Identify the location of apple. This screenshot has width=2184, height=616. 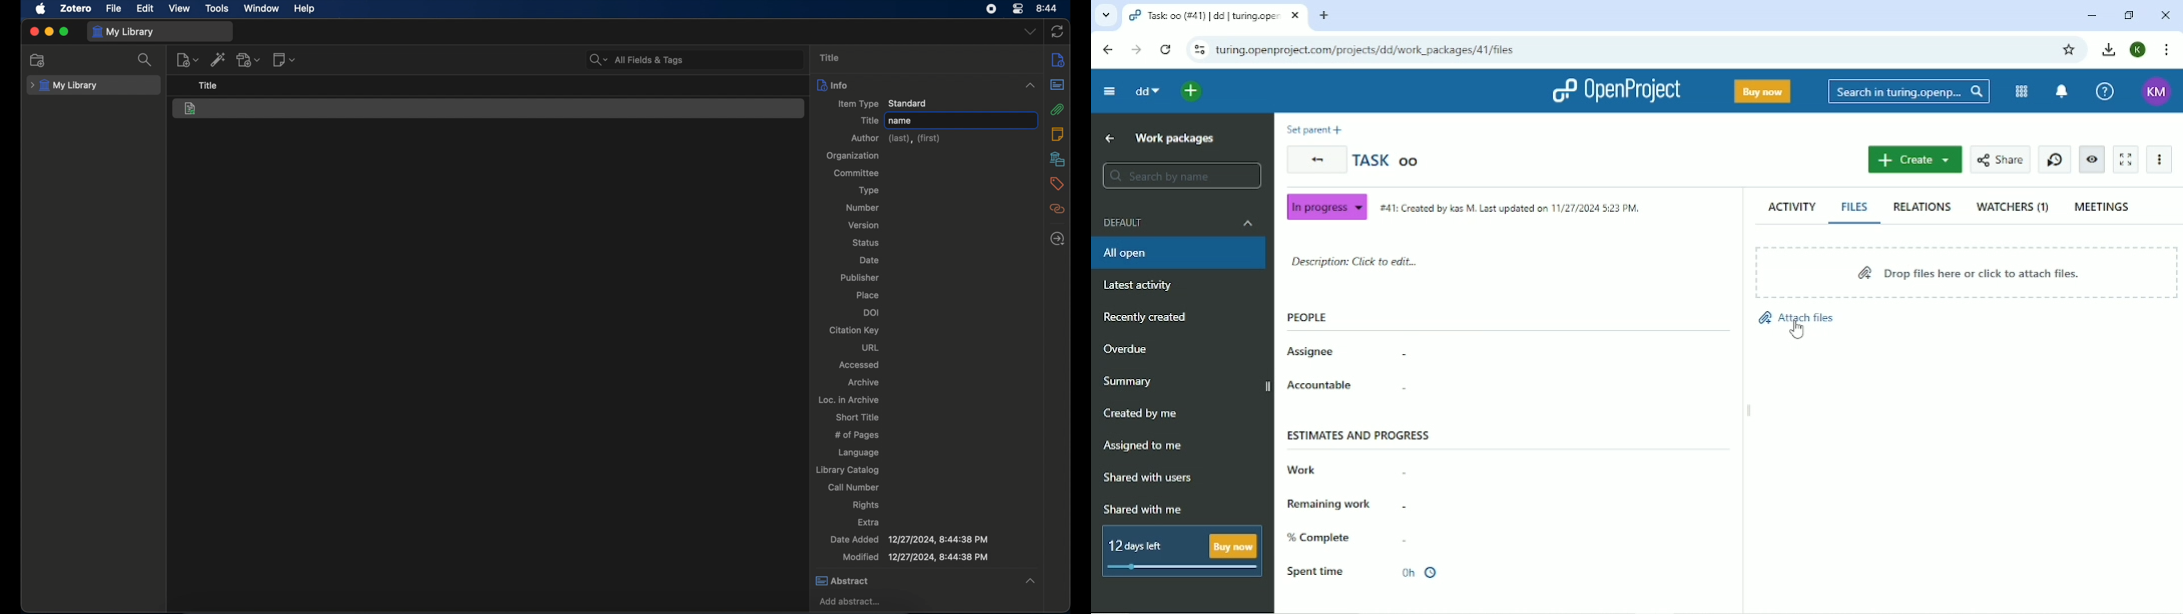
(41, 9).